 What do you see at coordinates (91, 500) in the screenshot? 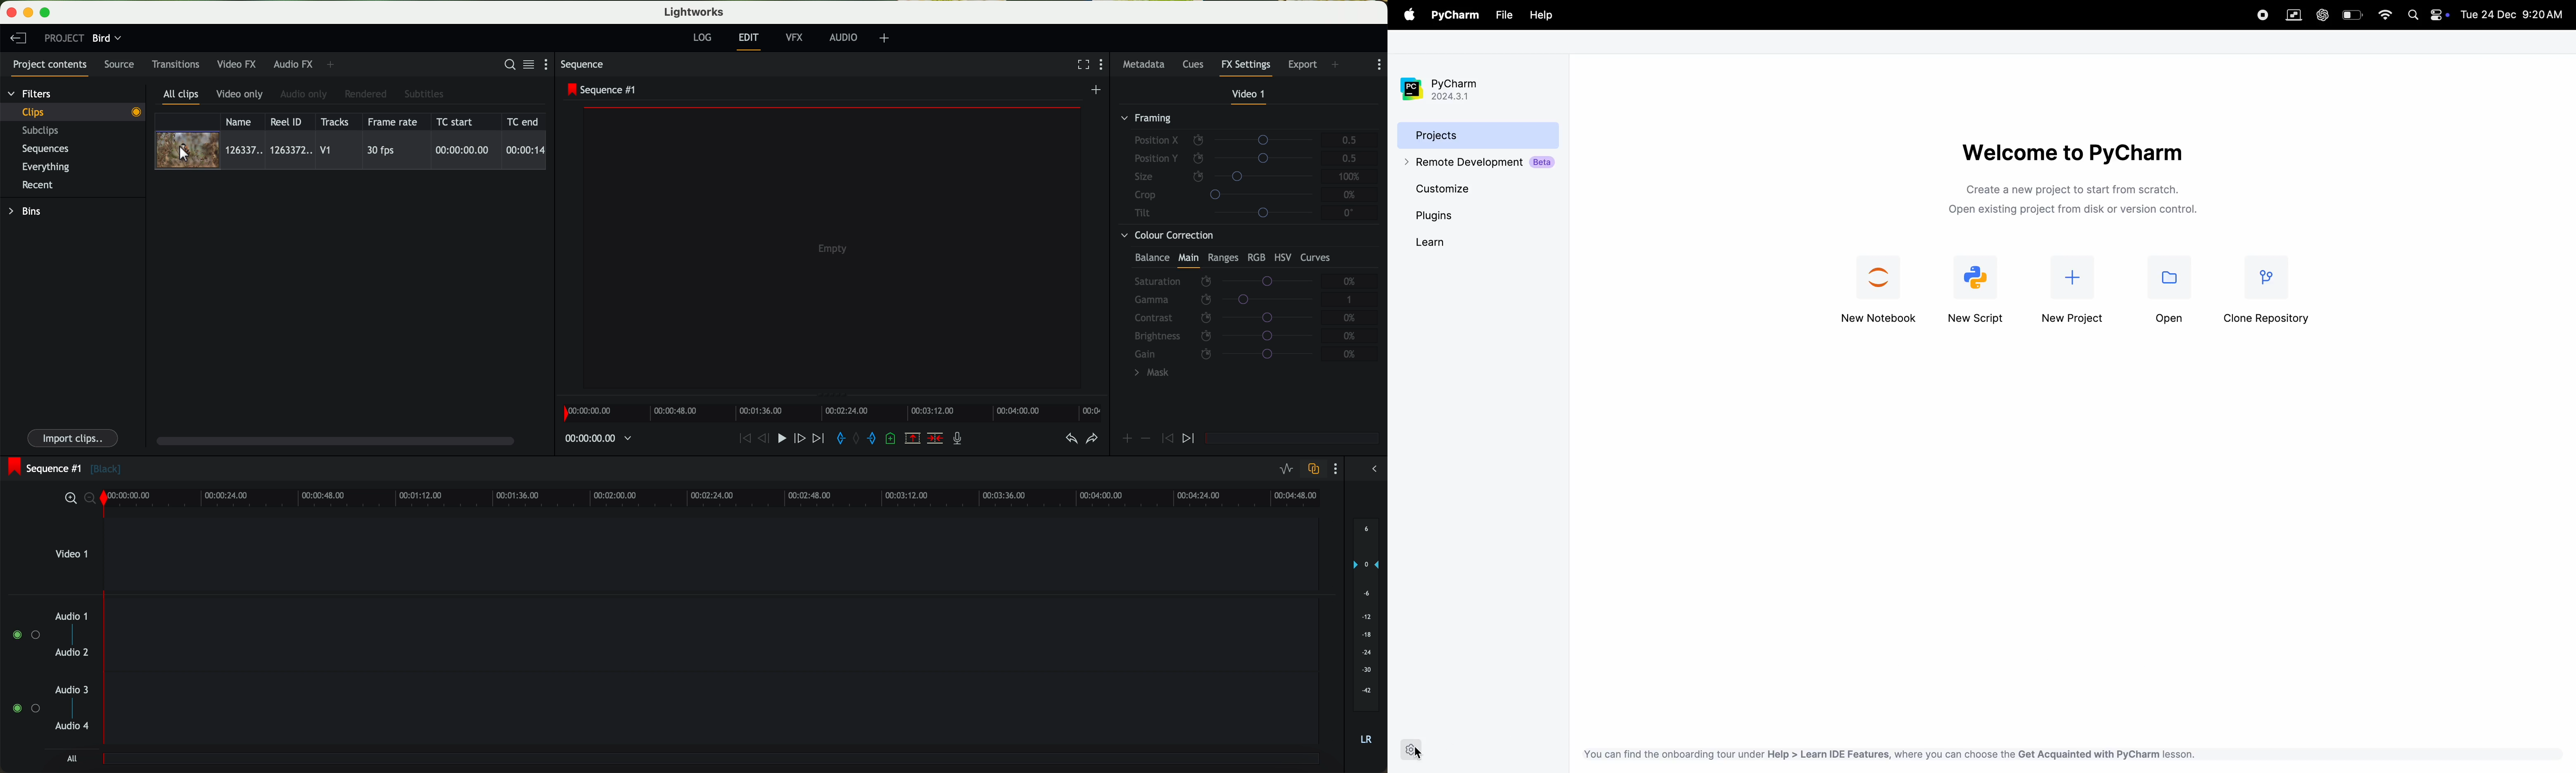
I see `zoom out` at bounding box center [91, 500].